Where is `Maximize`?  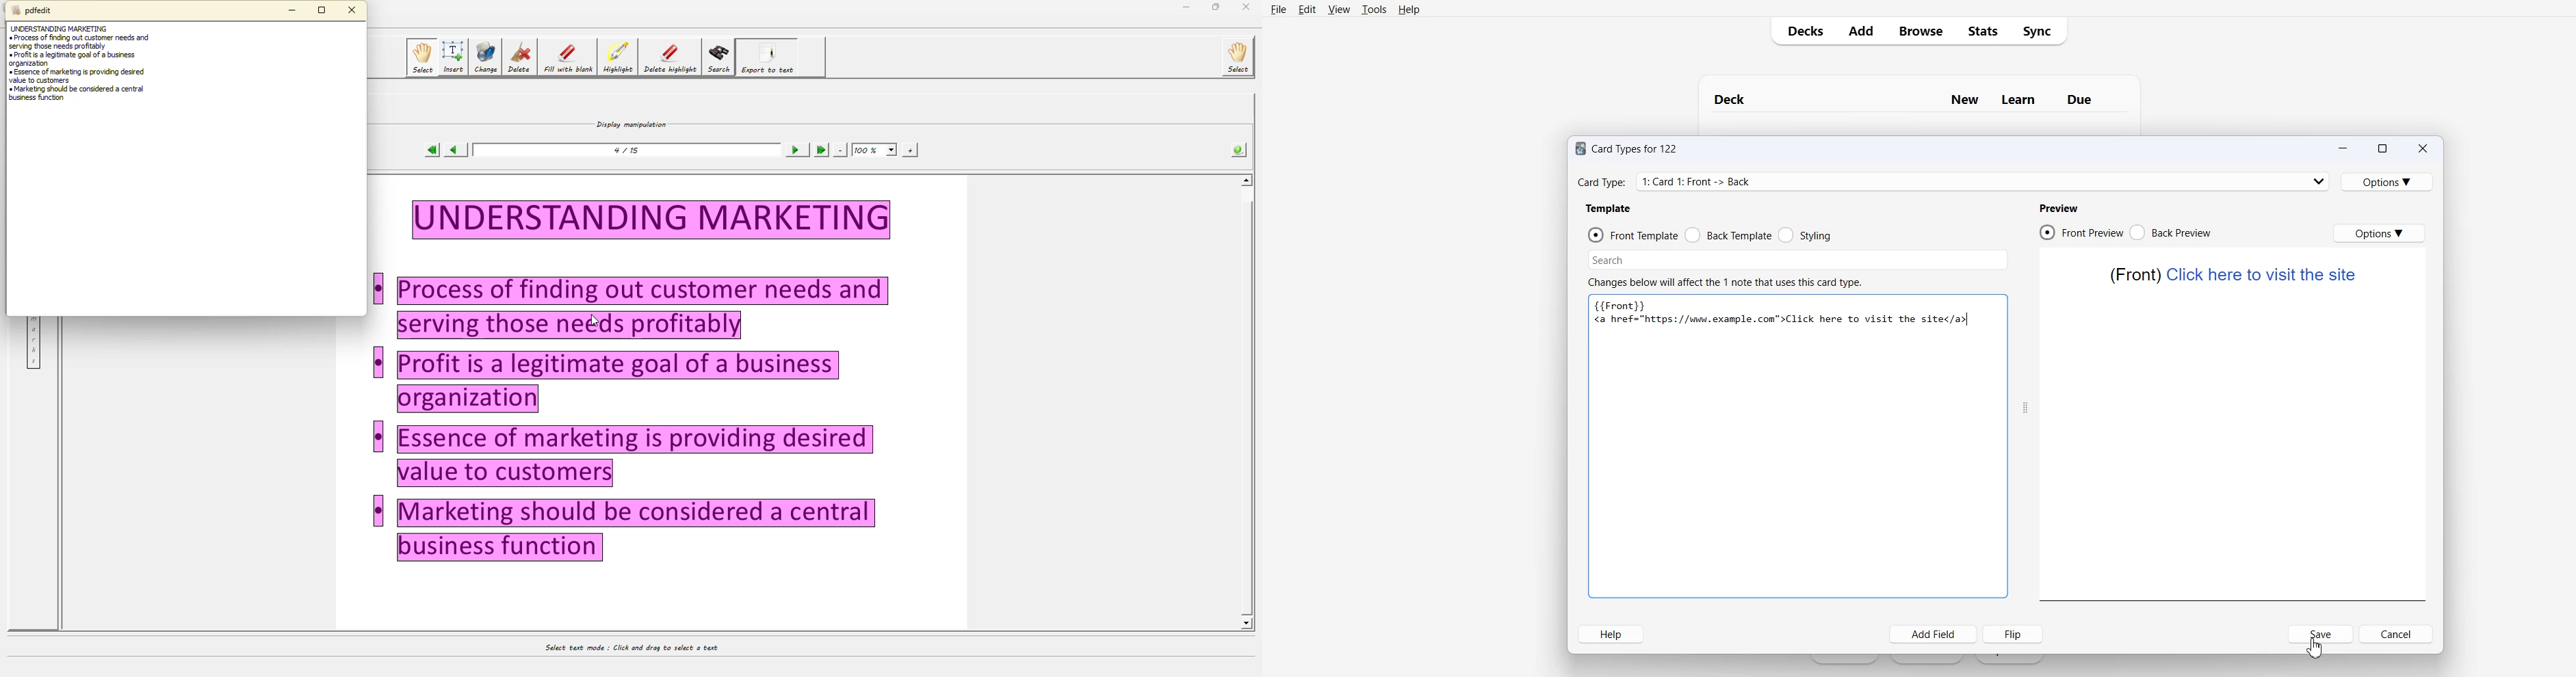
Maximize is located at coordinates (2382, 148).